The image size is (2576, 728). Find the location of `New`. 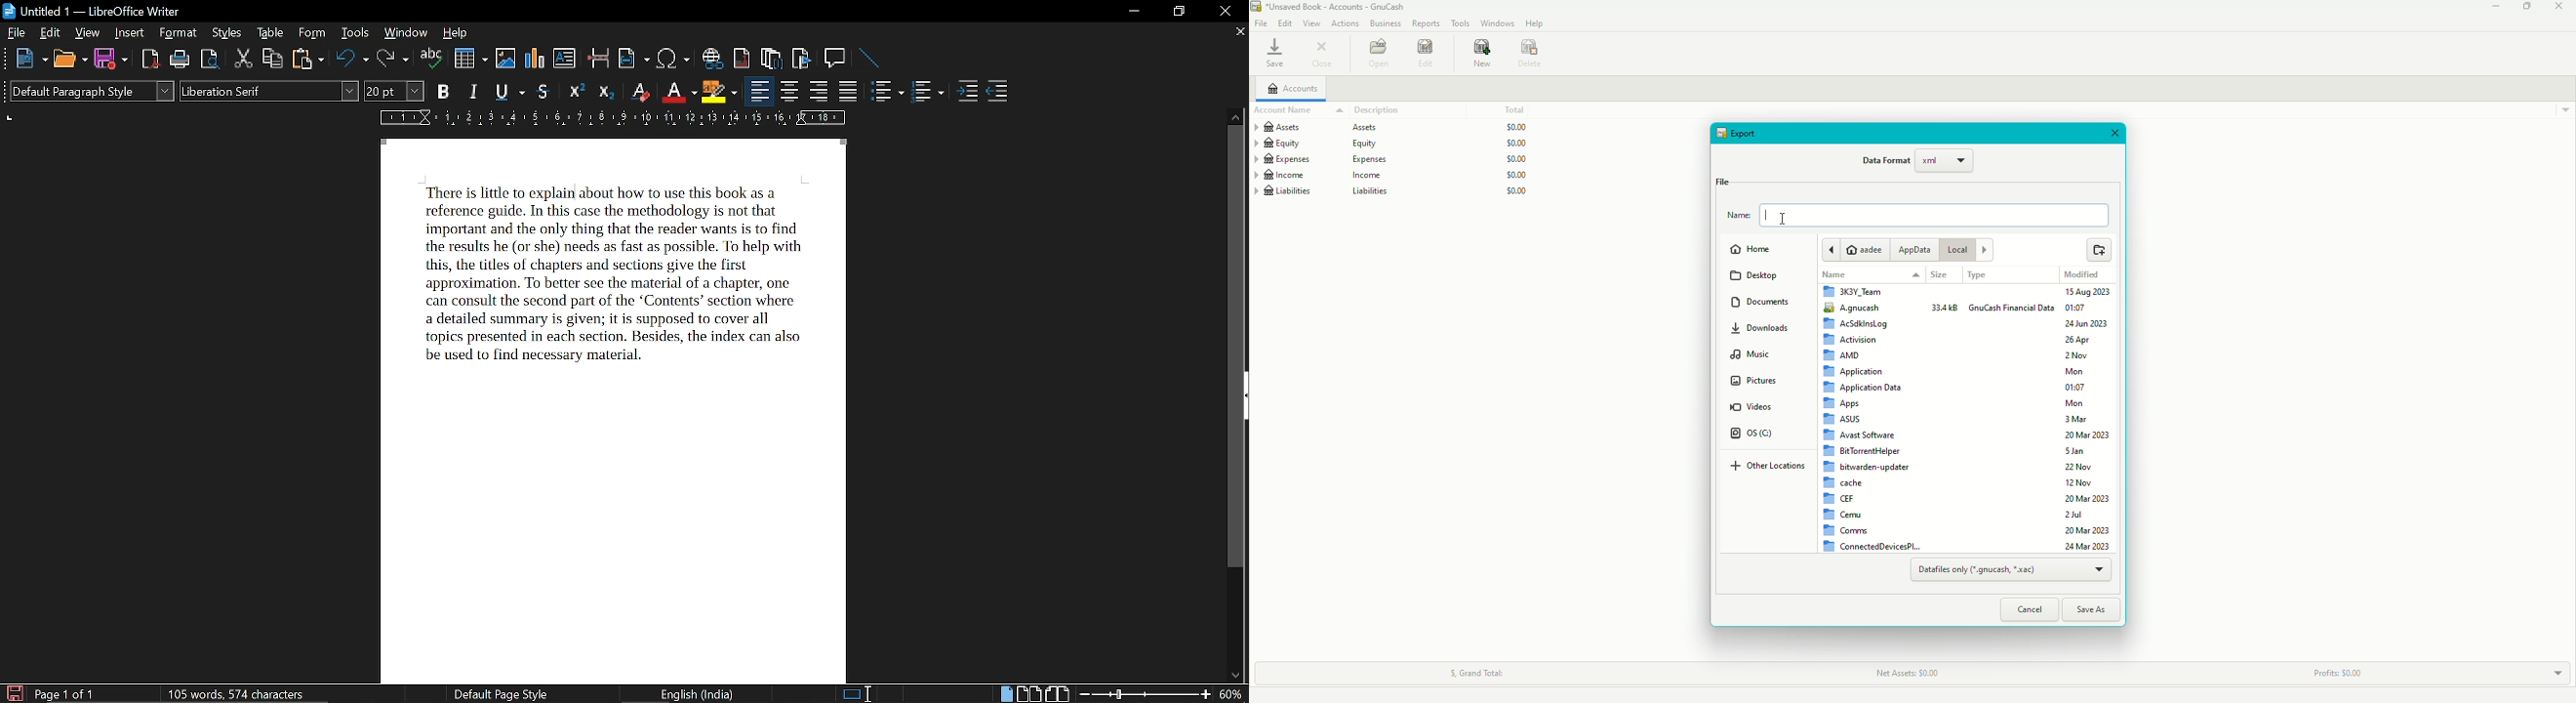

New is located at coordinates (1484, 55).